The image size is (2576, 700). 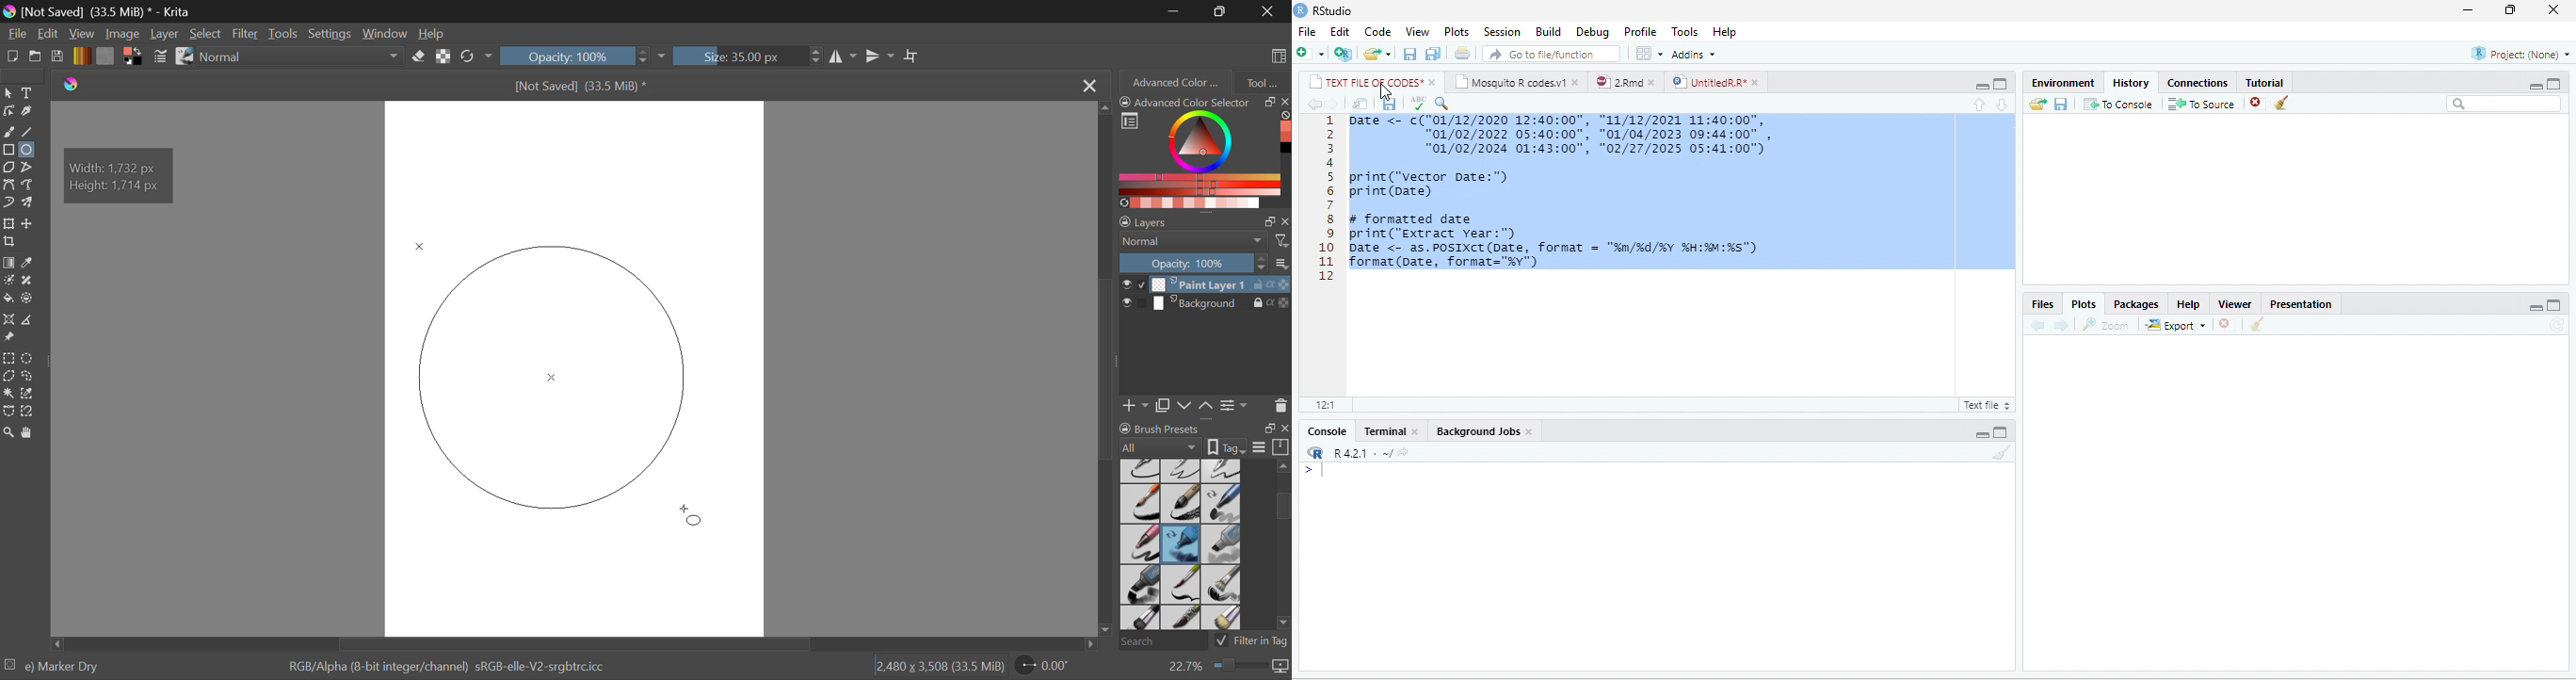 I want to click on Connections, so click(x=2198, y=84).